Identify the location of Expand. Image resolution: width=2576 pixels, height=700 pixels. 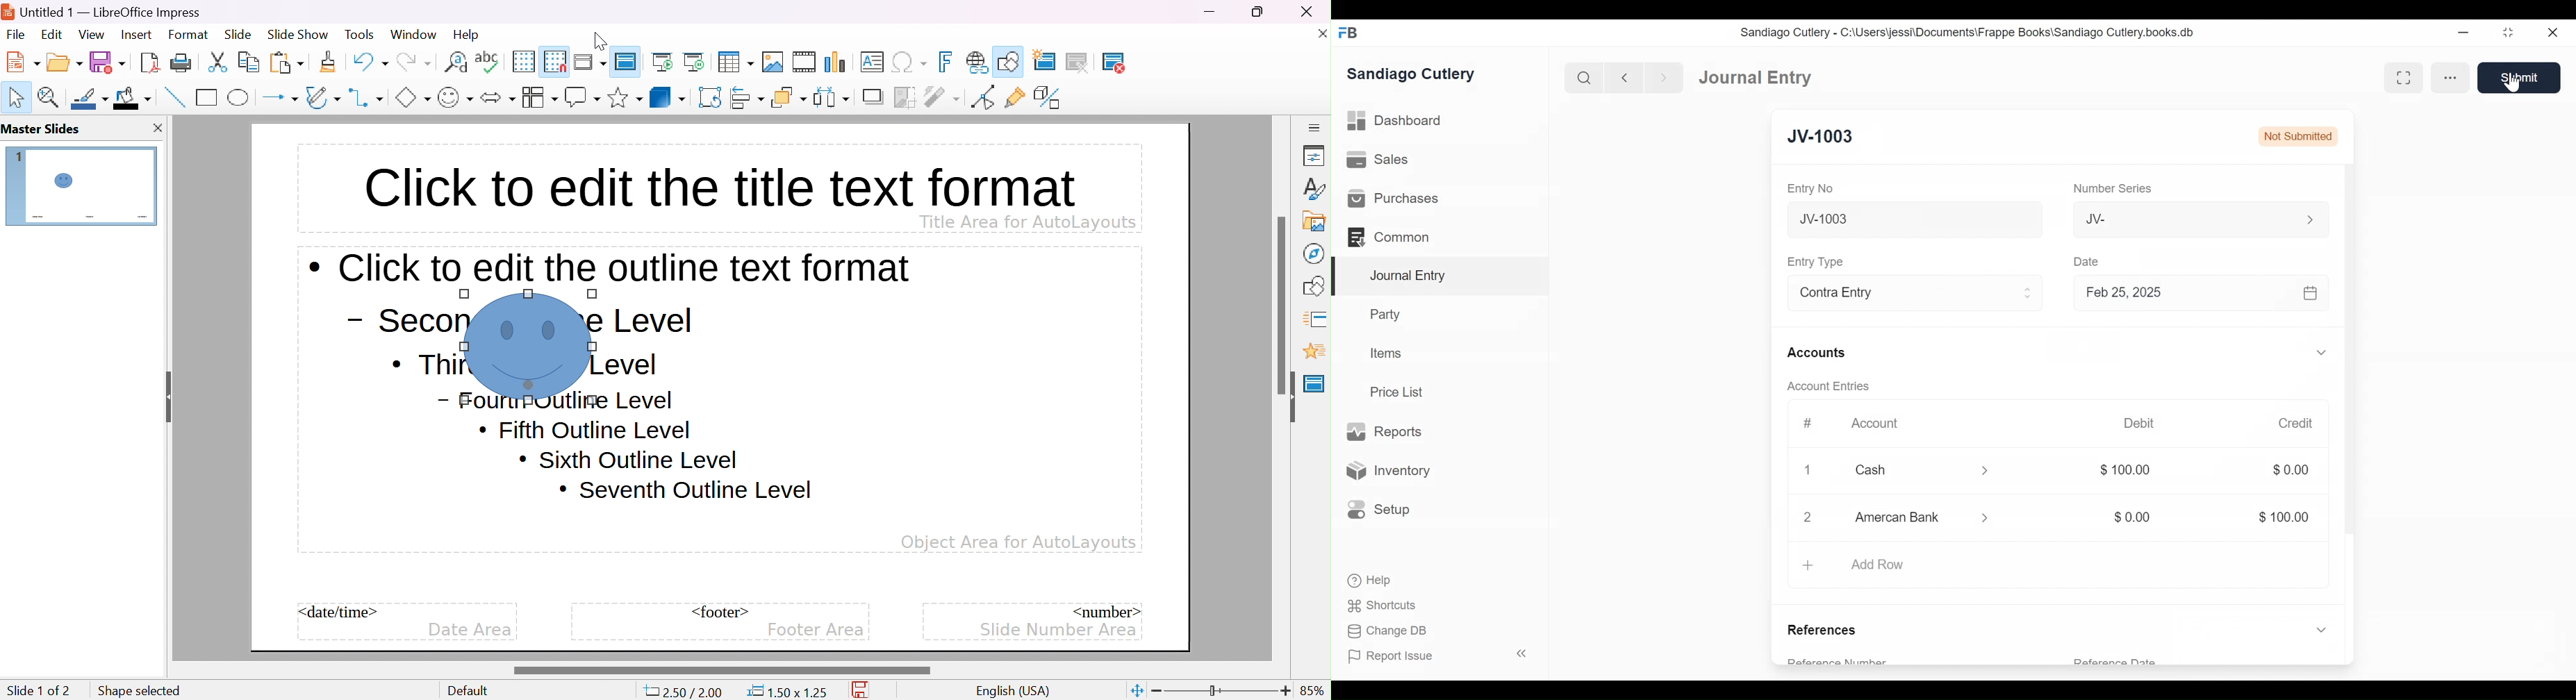
(2310, 218).